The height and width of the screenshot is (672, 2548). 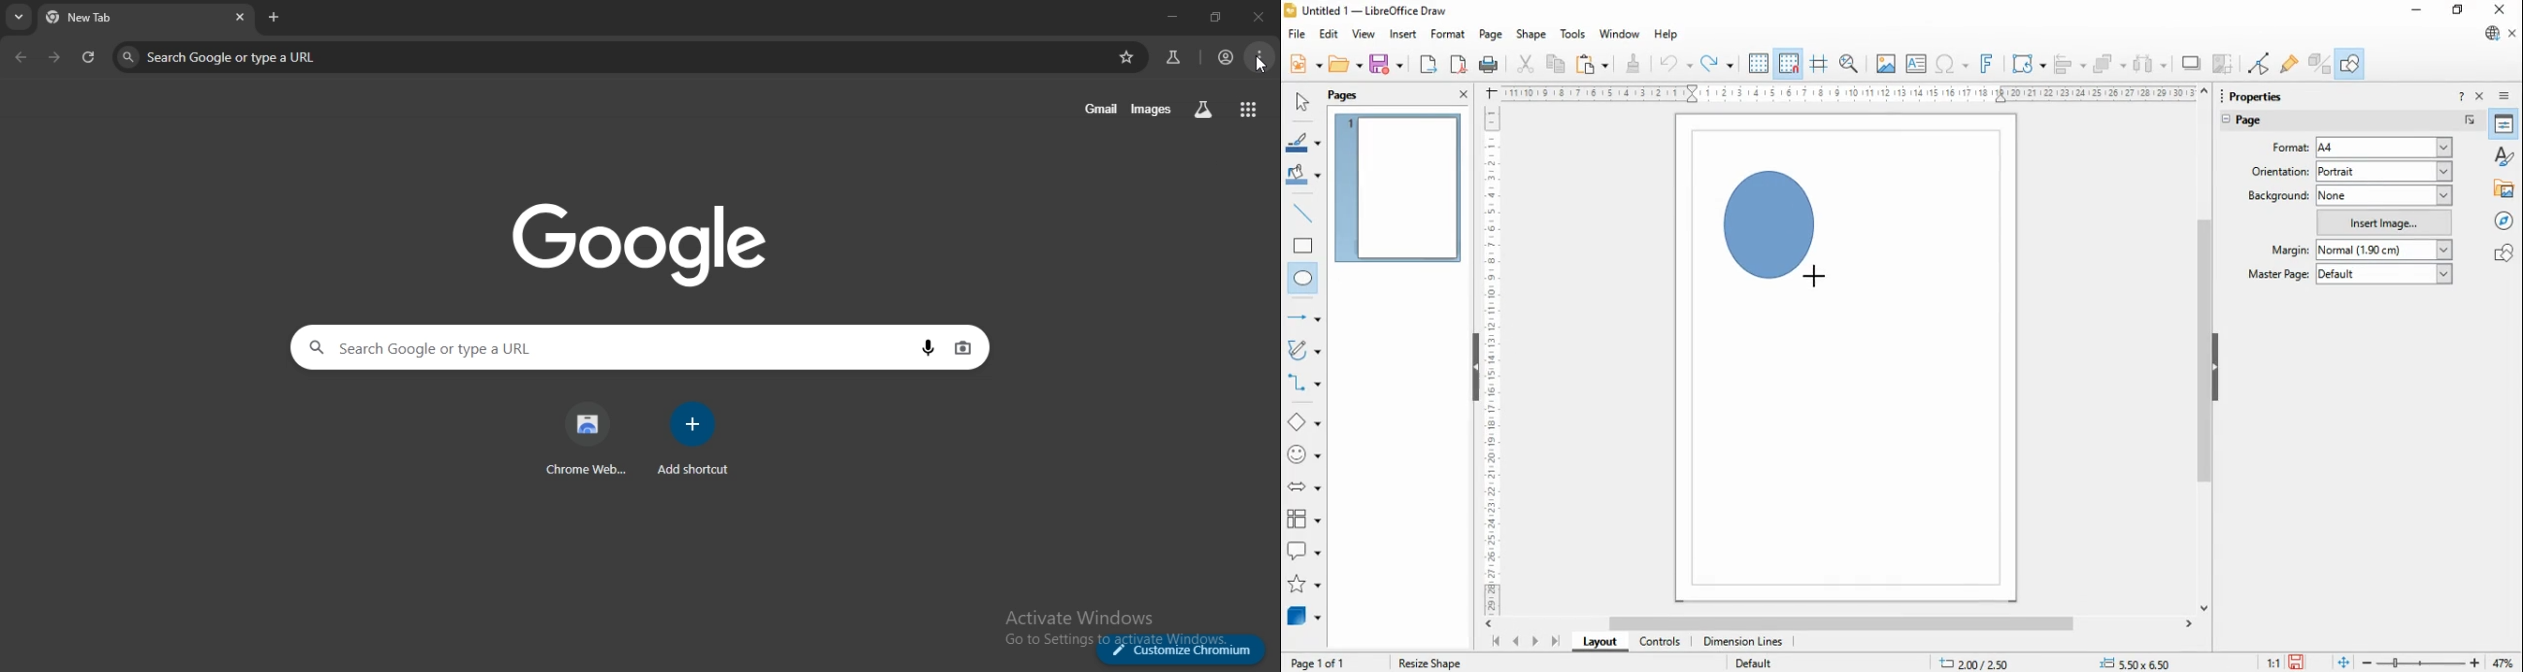 I want to click on window, so click(x=1620, y=34).